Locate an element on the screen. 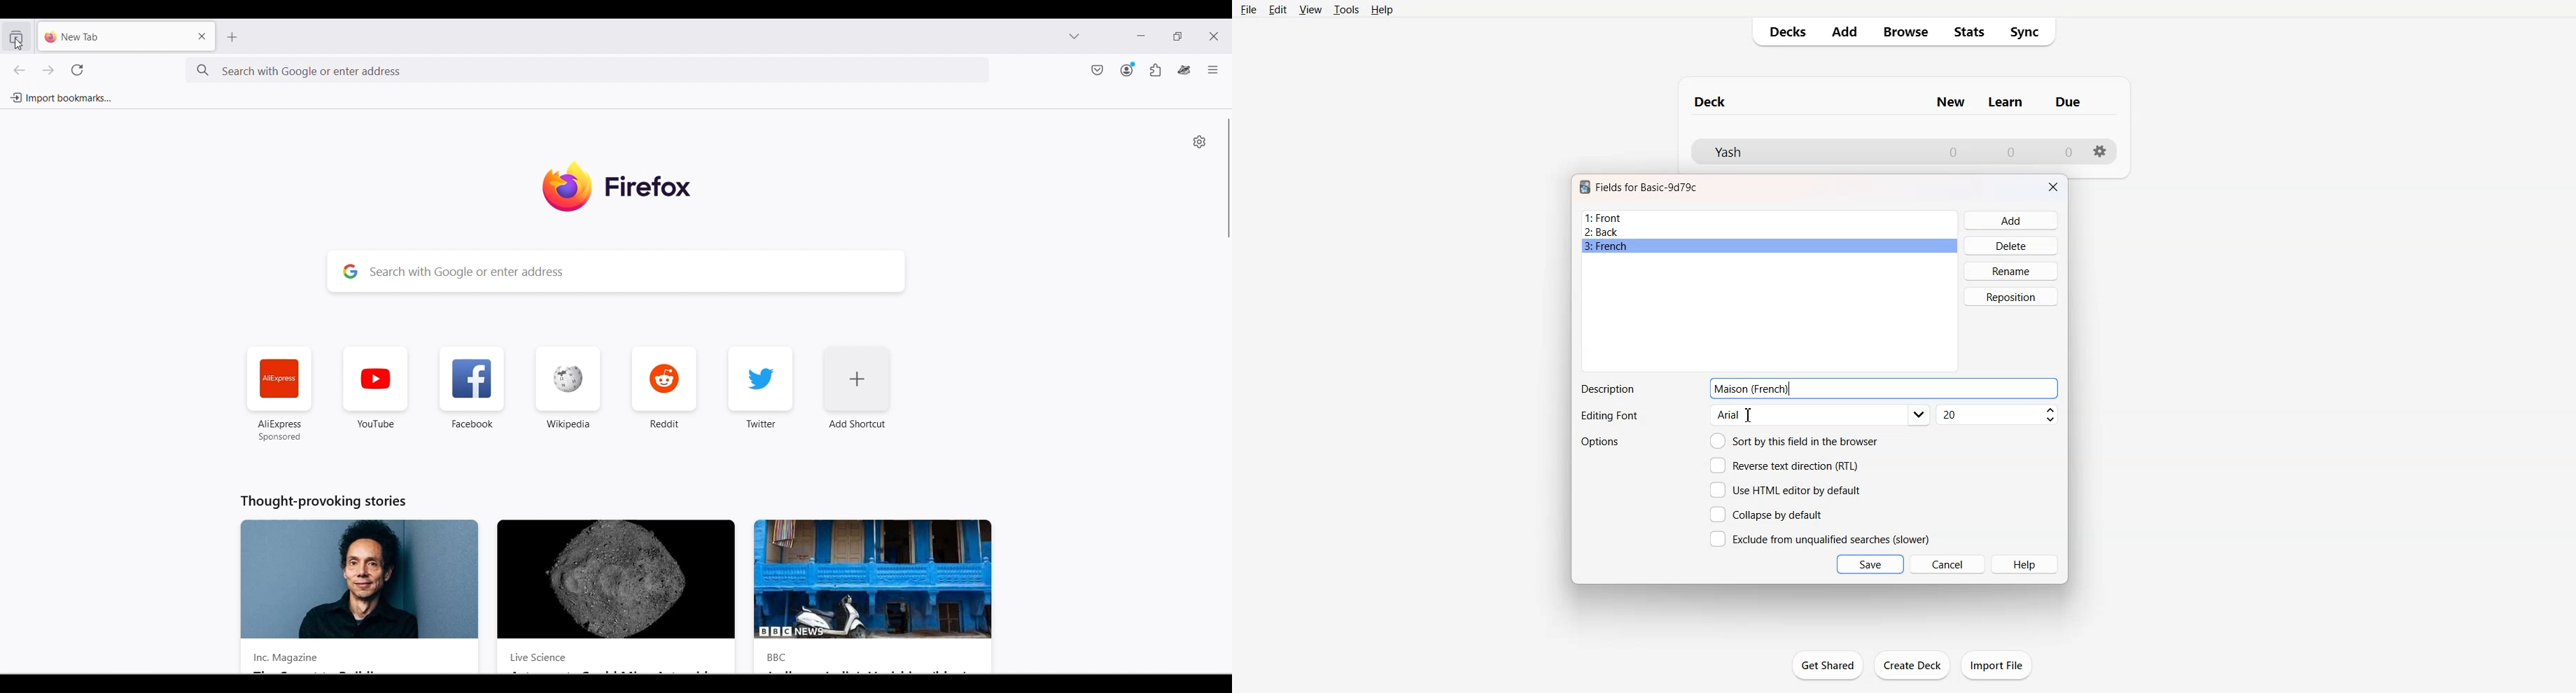 Image resolution: width=2576 pixels, height=700 pixels. Help is located at coordinates (2026, 564).